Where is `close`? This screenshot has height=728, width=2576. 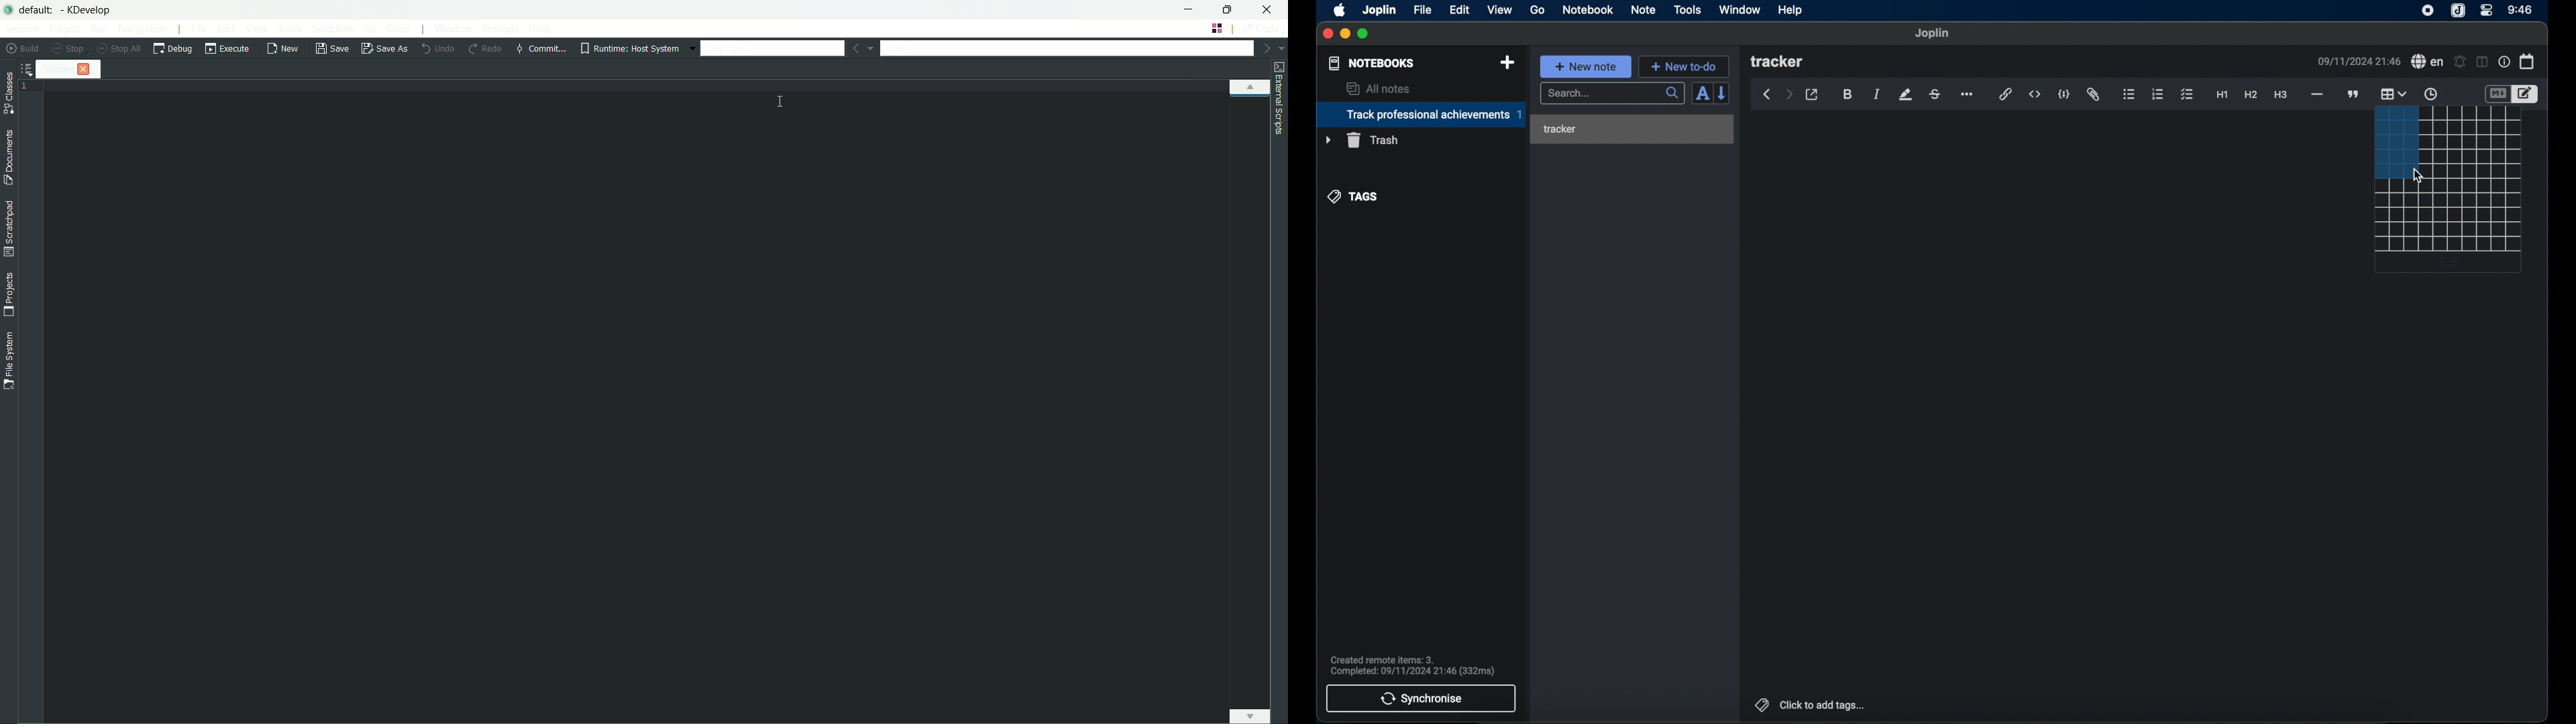
close is located at coordinates (1328, 34).